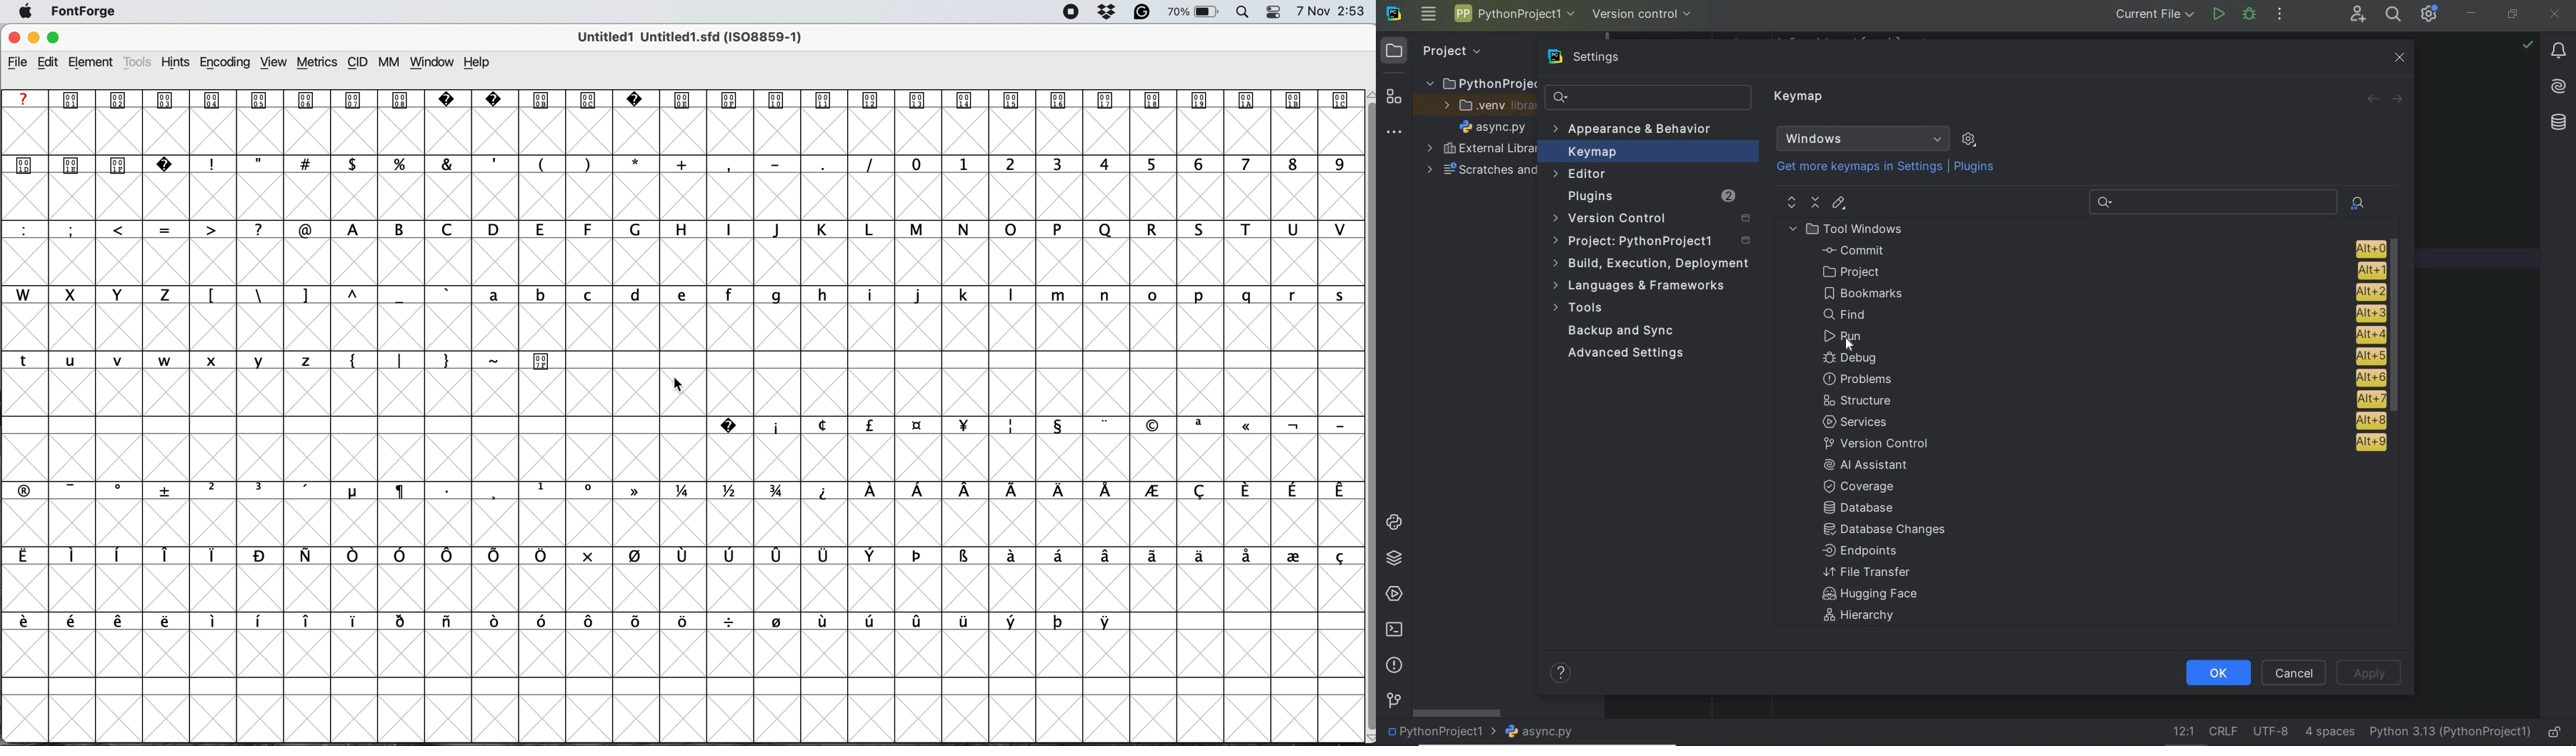 The width and height of the screenshot is (2576, 756). Describe the element at coordinates (139, 62) in the screenshot. I see `tools` at that location.